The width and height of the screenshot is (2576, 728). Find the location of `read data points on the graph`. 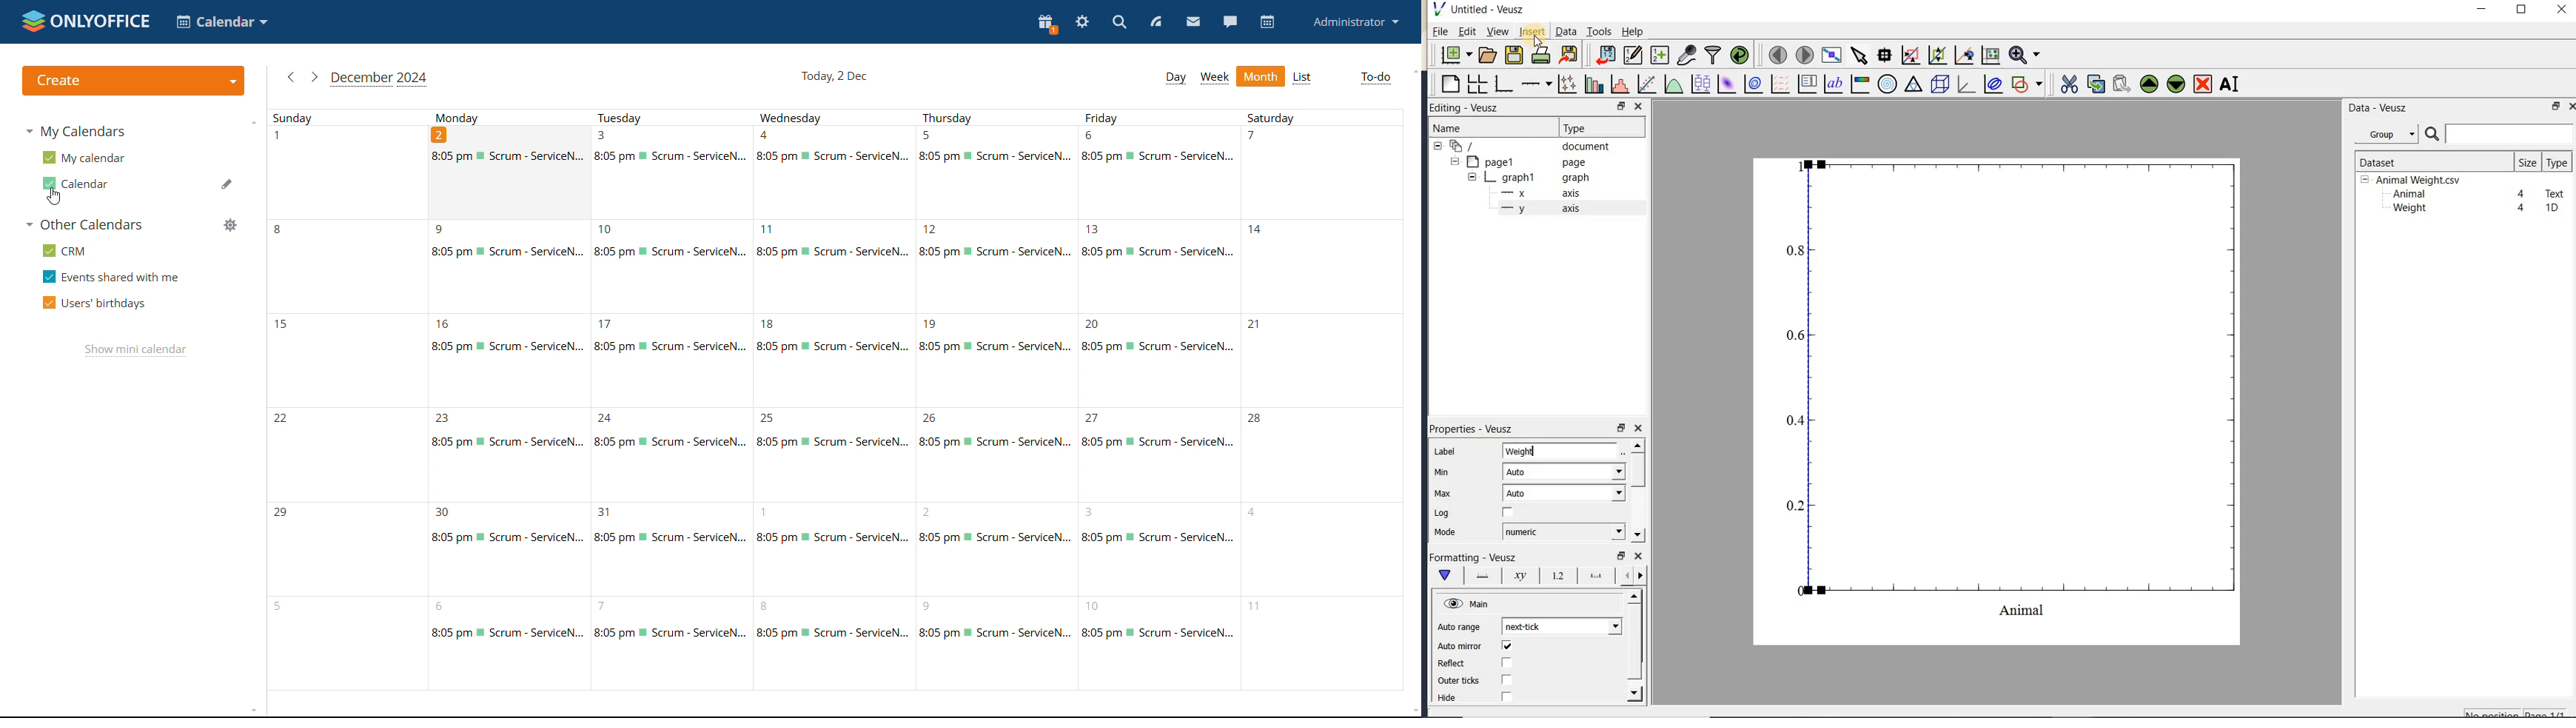

read data points on the graph is located at coordinates (1884, 56).